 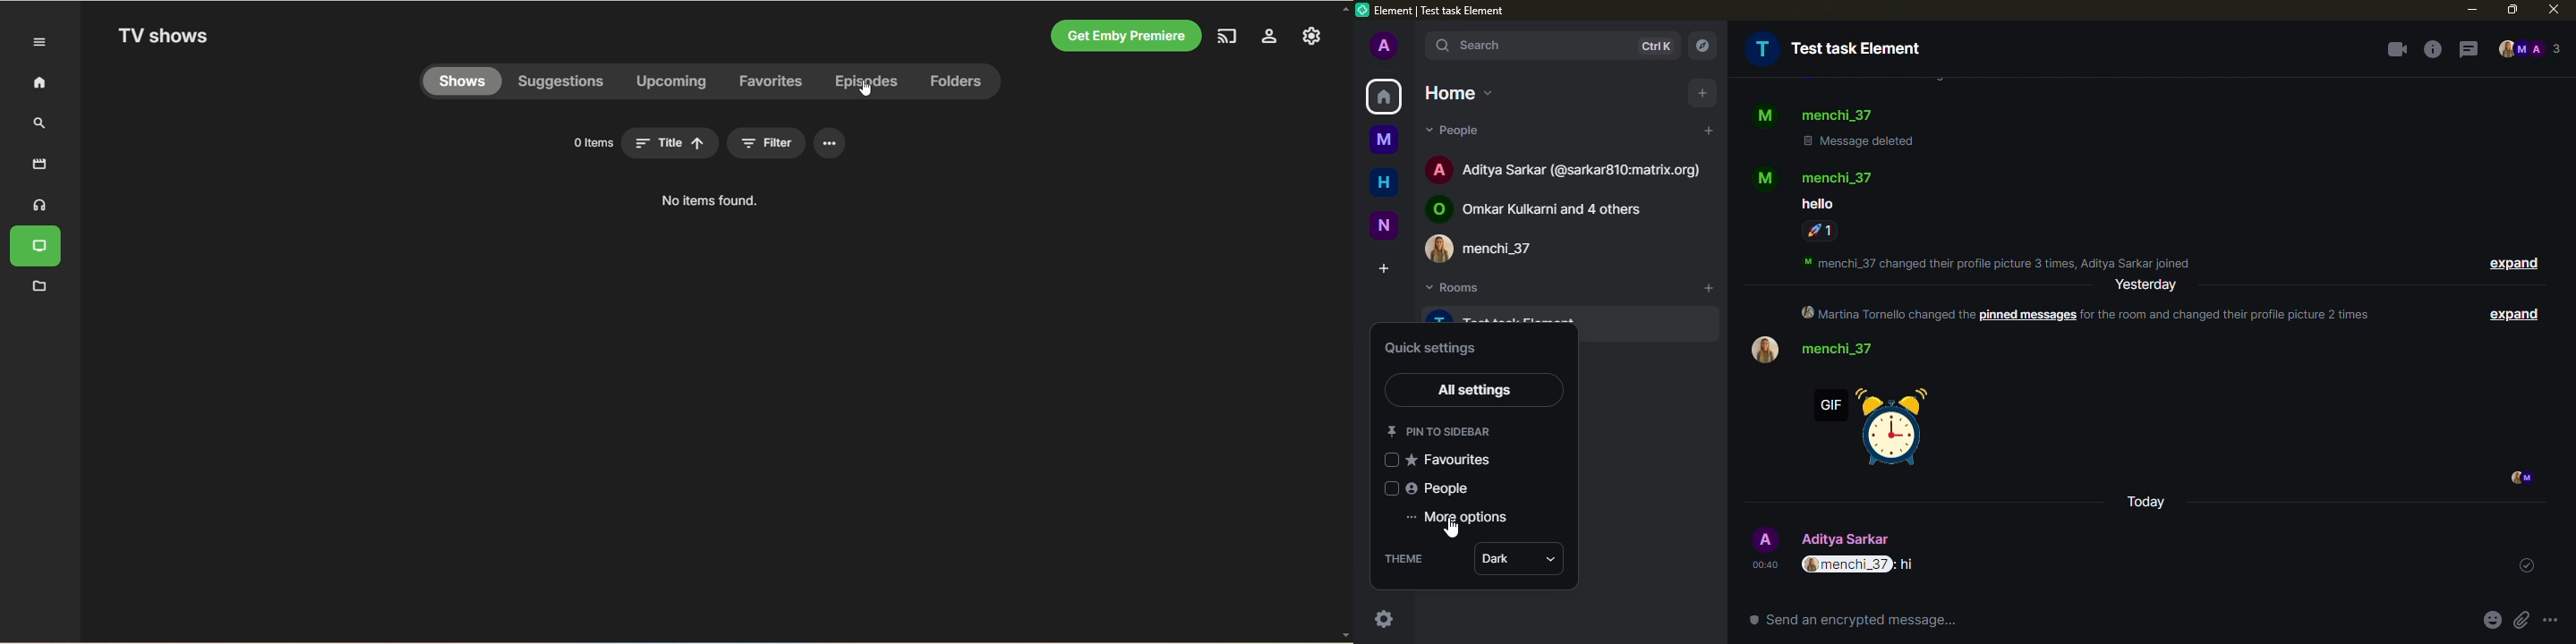 What do you see at coordinates (1815, 204) in the screenshot?
I see `message` at bounding box center [1815, 204].